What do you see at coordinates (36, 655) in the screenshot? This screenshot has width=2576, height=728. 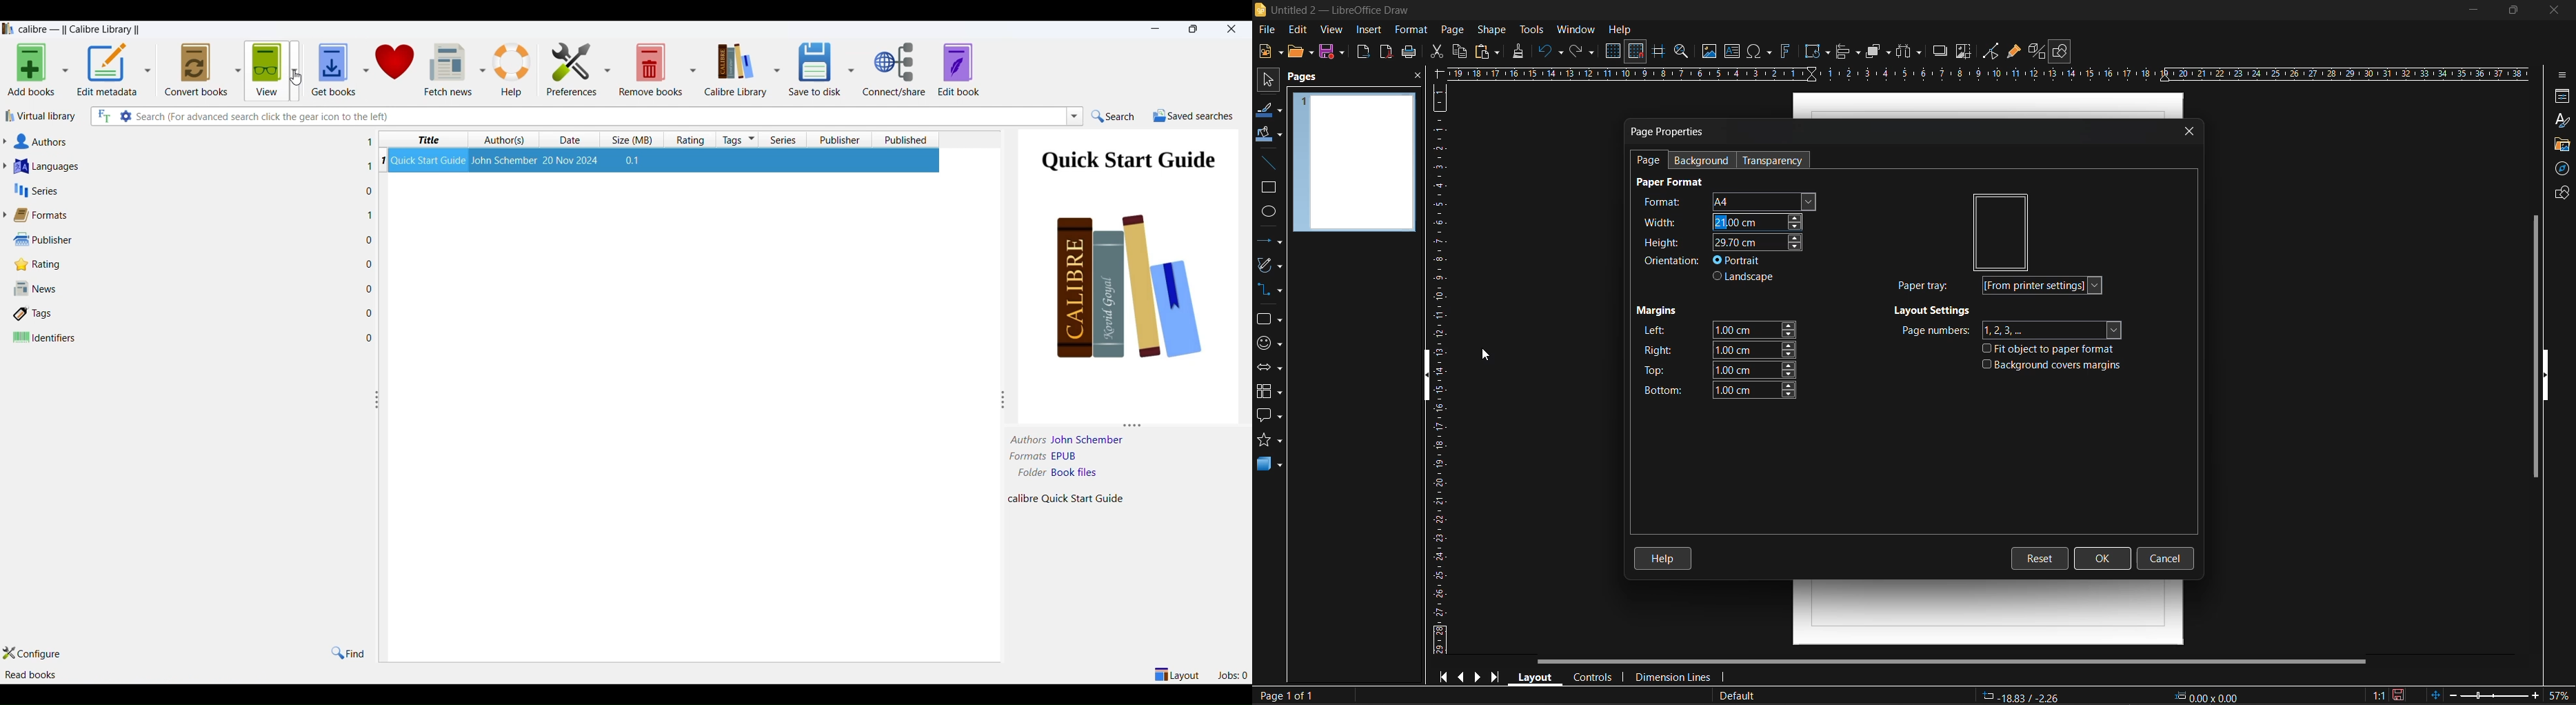 I see `configure` at bounding box center [36, 655].